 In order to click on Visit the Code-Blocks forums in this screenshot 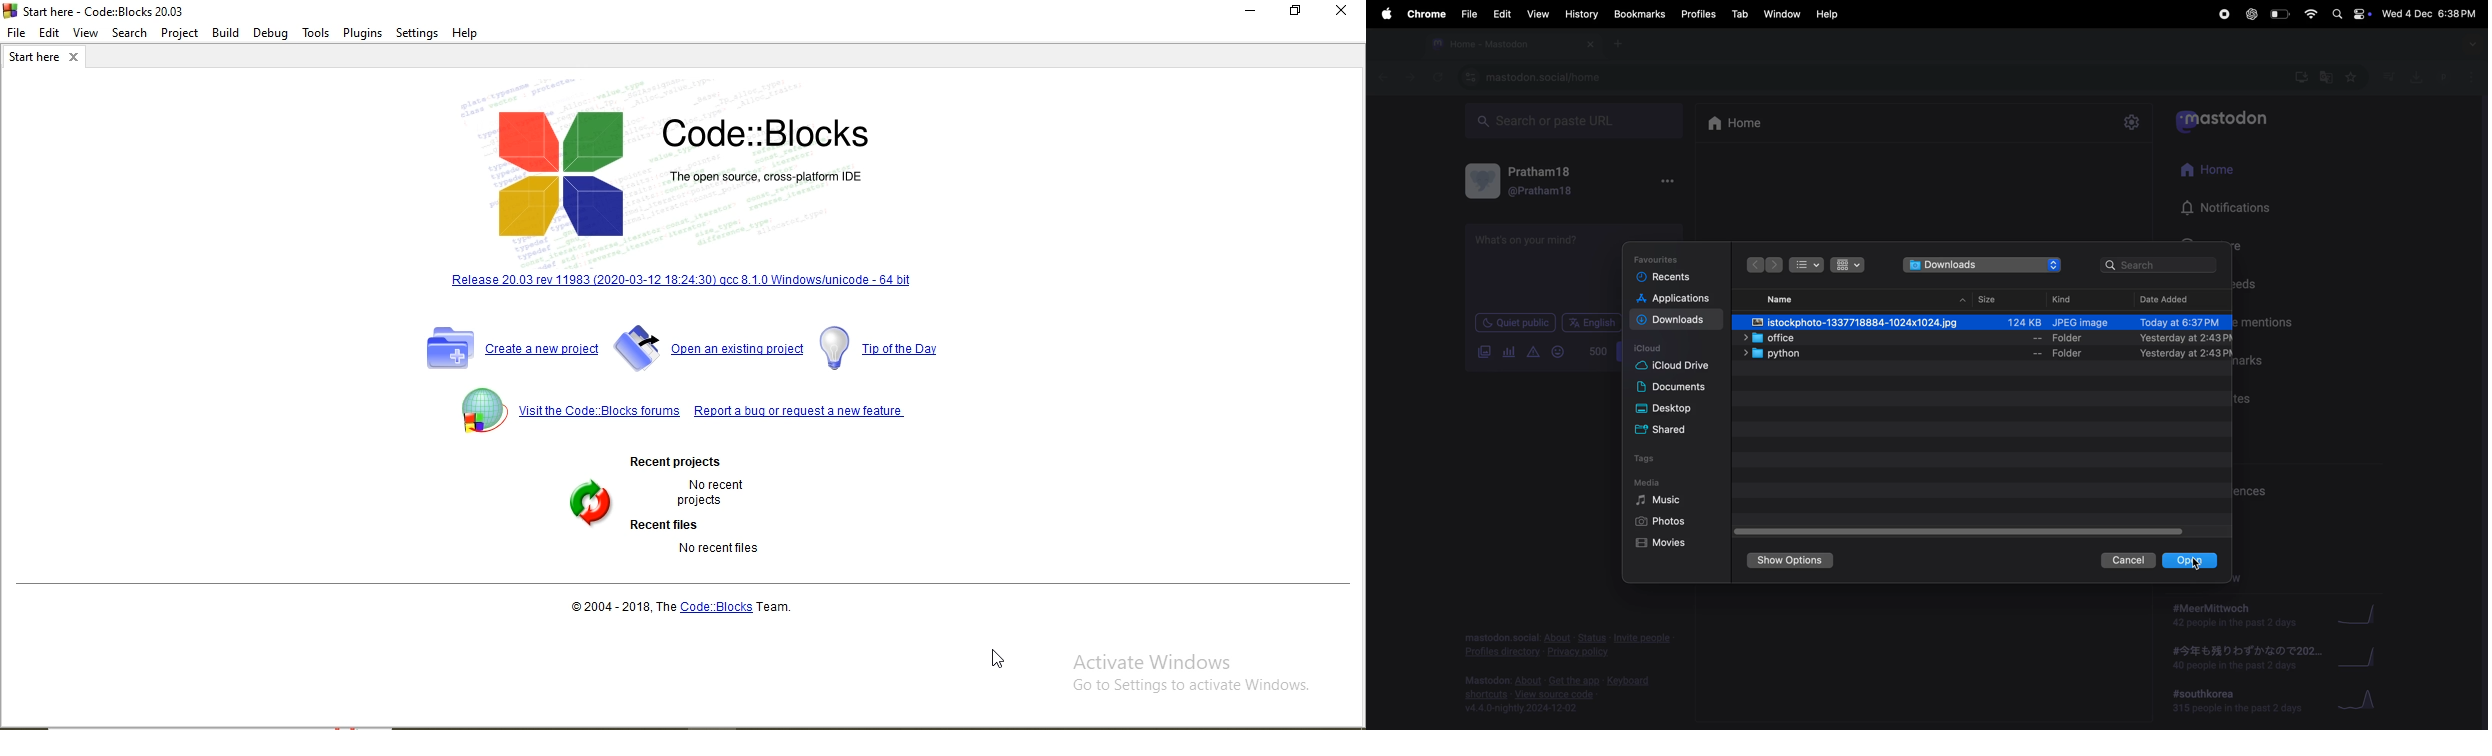, I will do `click(564, 412)`.